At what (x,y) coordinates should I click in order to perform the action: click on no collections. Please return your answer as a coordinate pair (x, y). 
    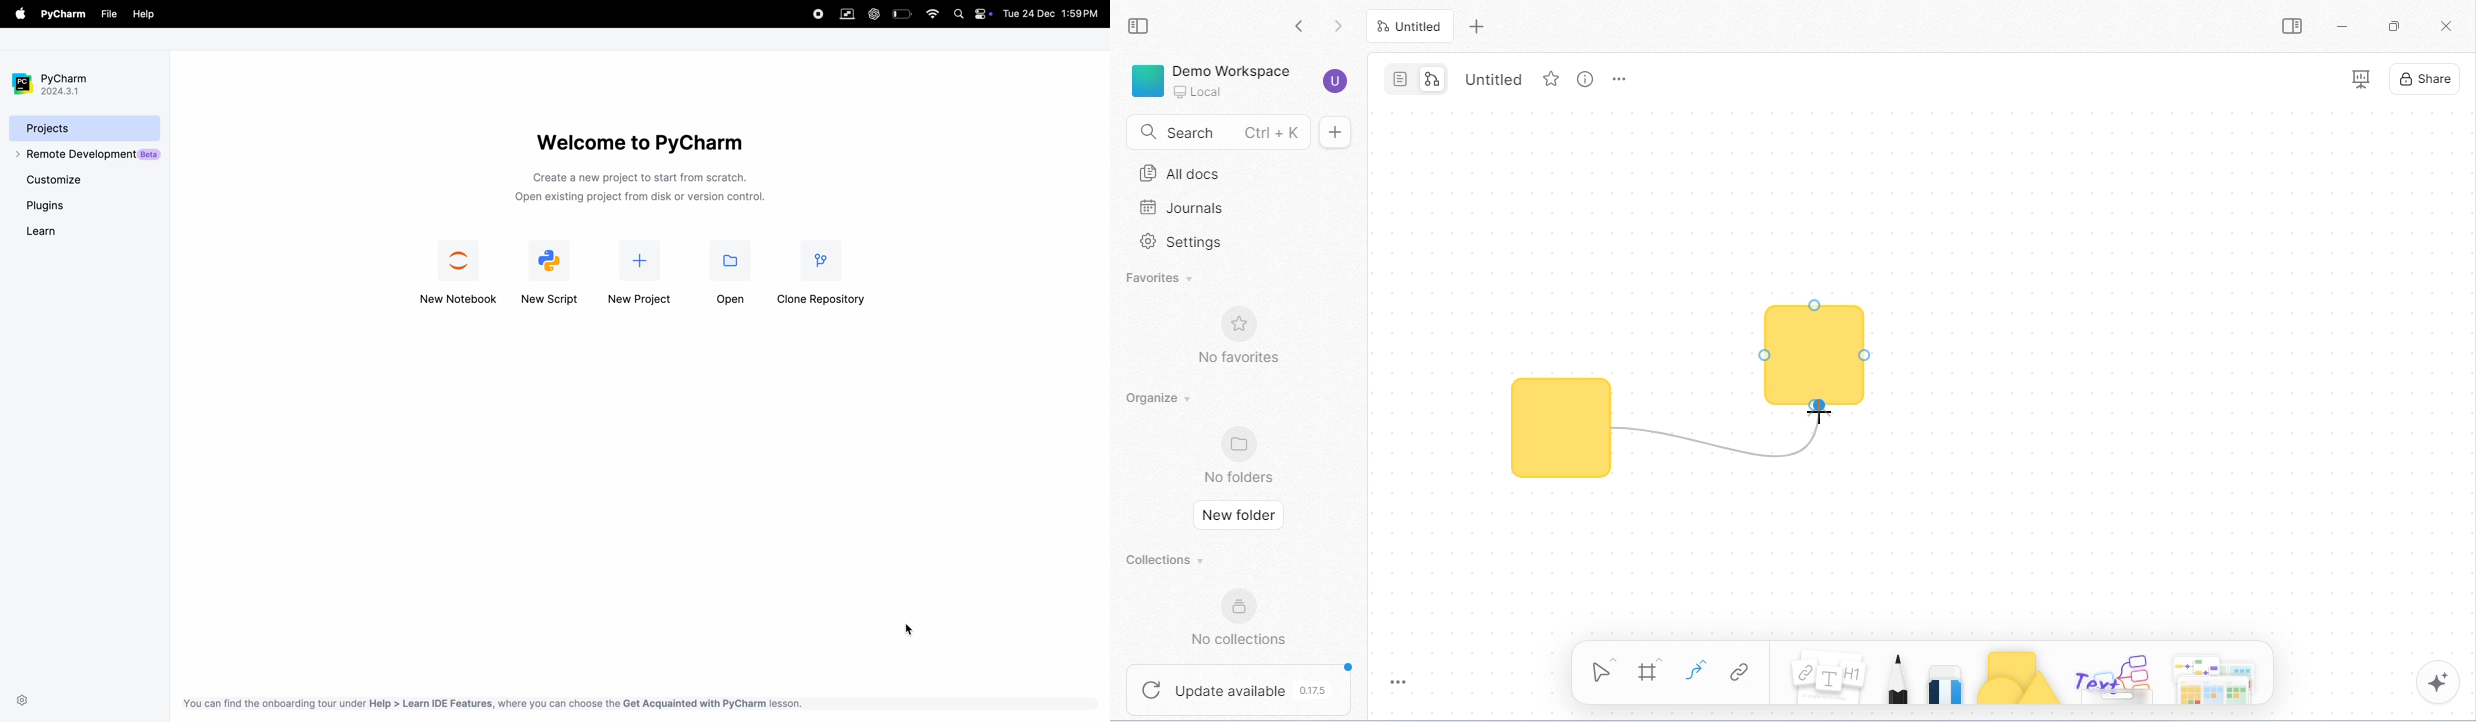
    Looking at the image, I should click on (1247, 620).